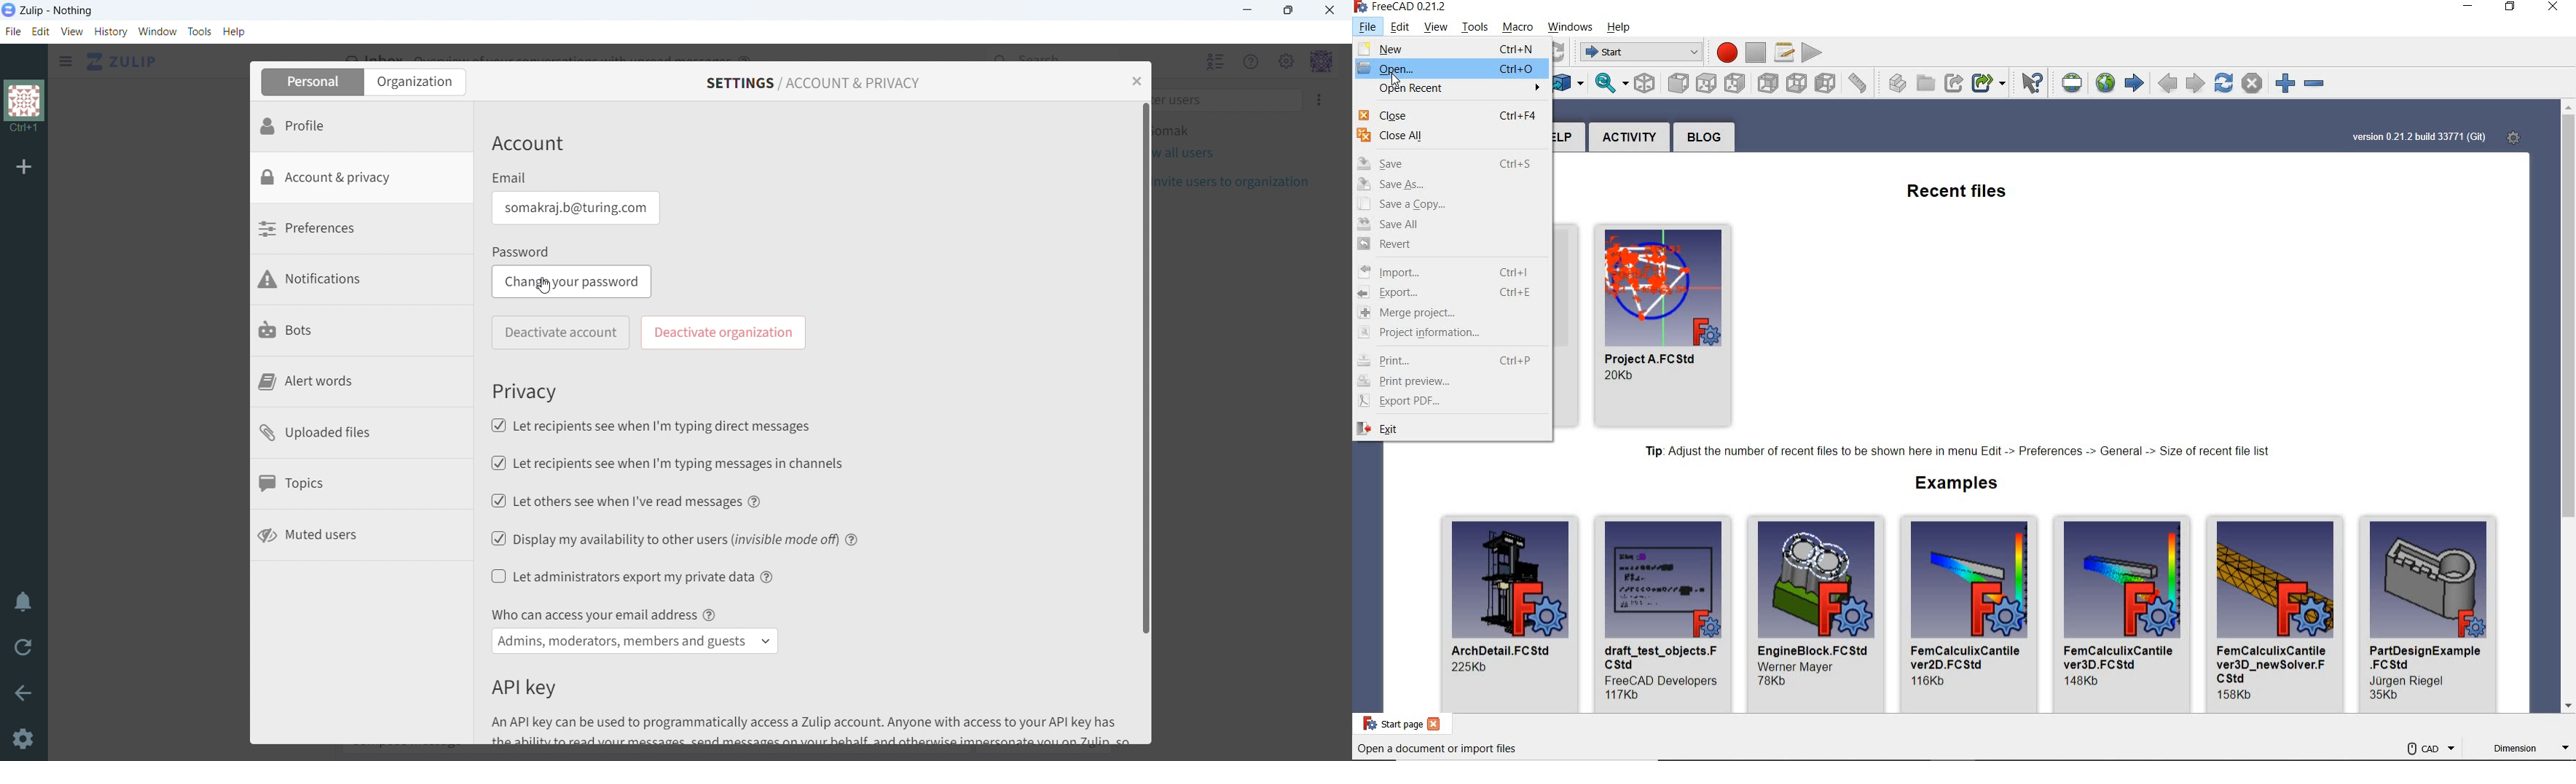 The width and height of the screenshot is (2576, 784). I want to click on STOP MACRO RECORDING, so click(1755, 52).